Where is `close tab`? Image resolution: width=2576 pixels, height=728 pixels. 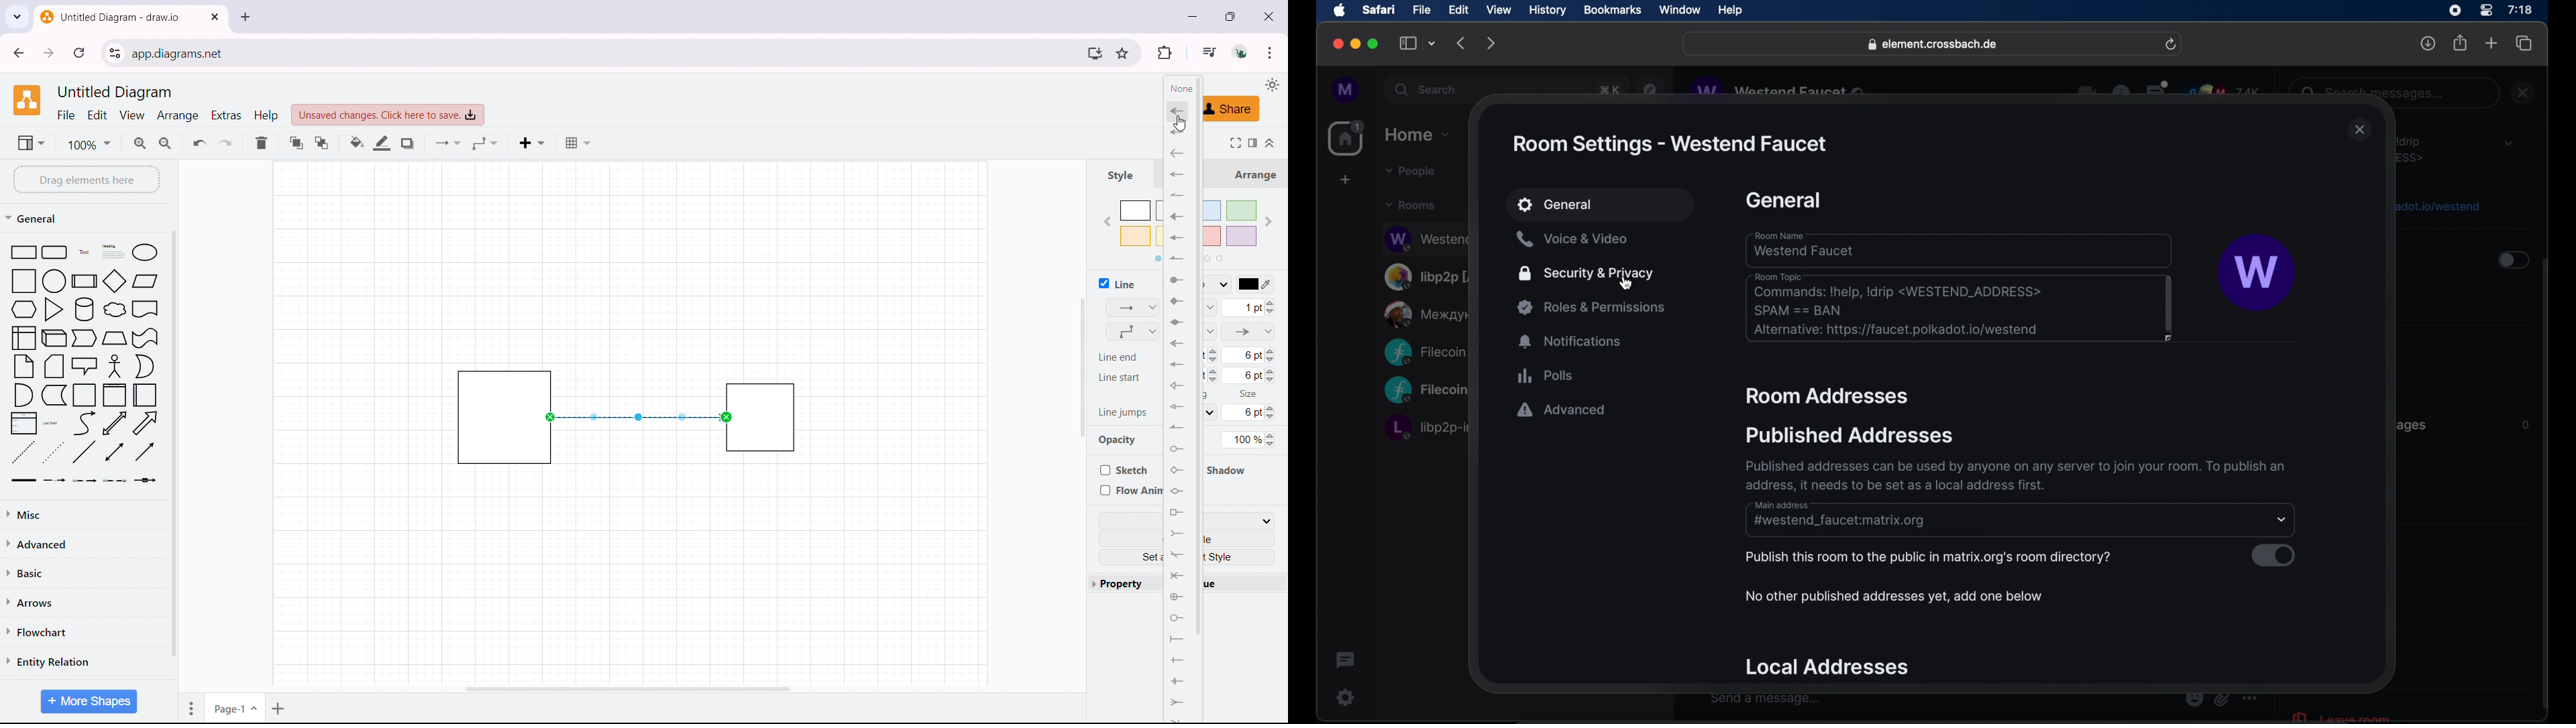
close tab is located at coordinates (246, 17).